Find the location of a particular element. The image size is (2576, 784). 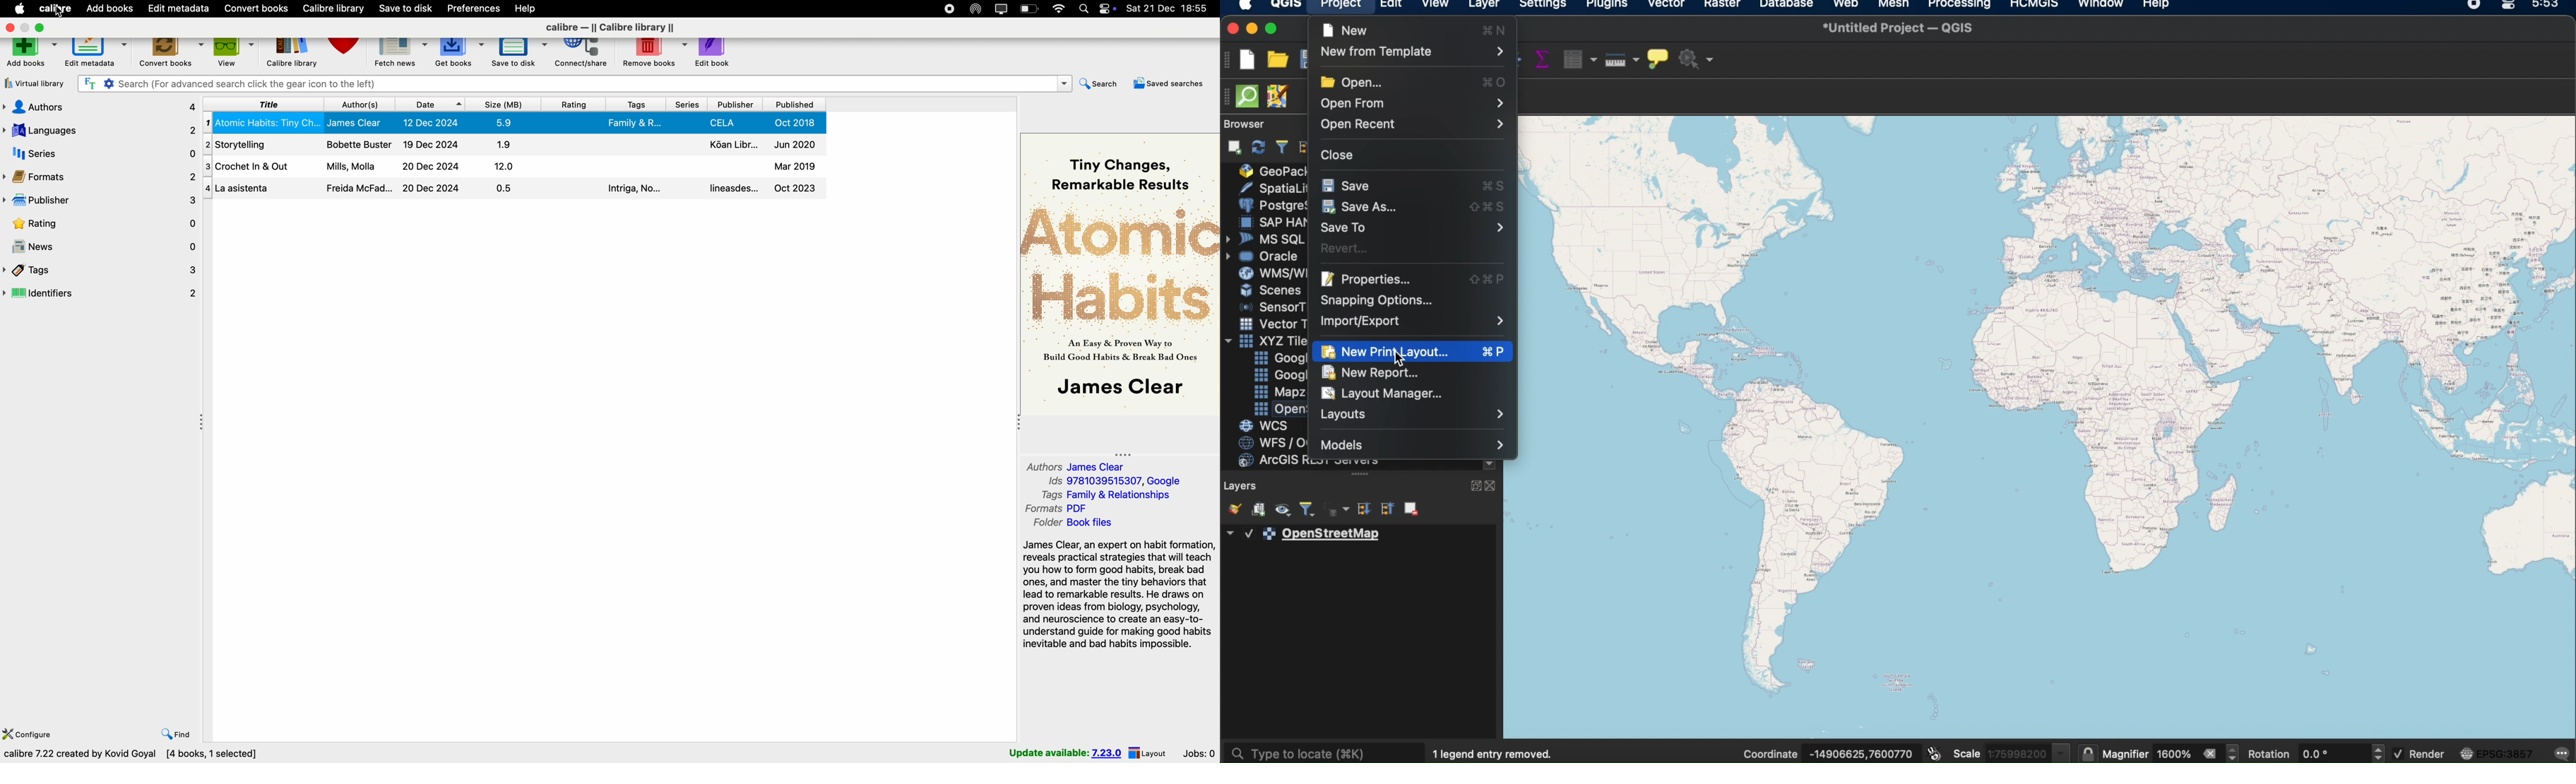

filter legend is located at coordinates (1306, 510).